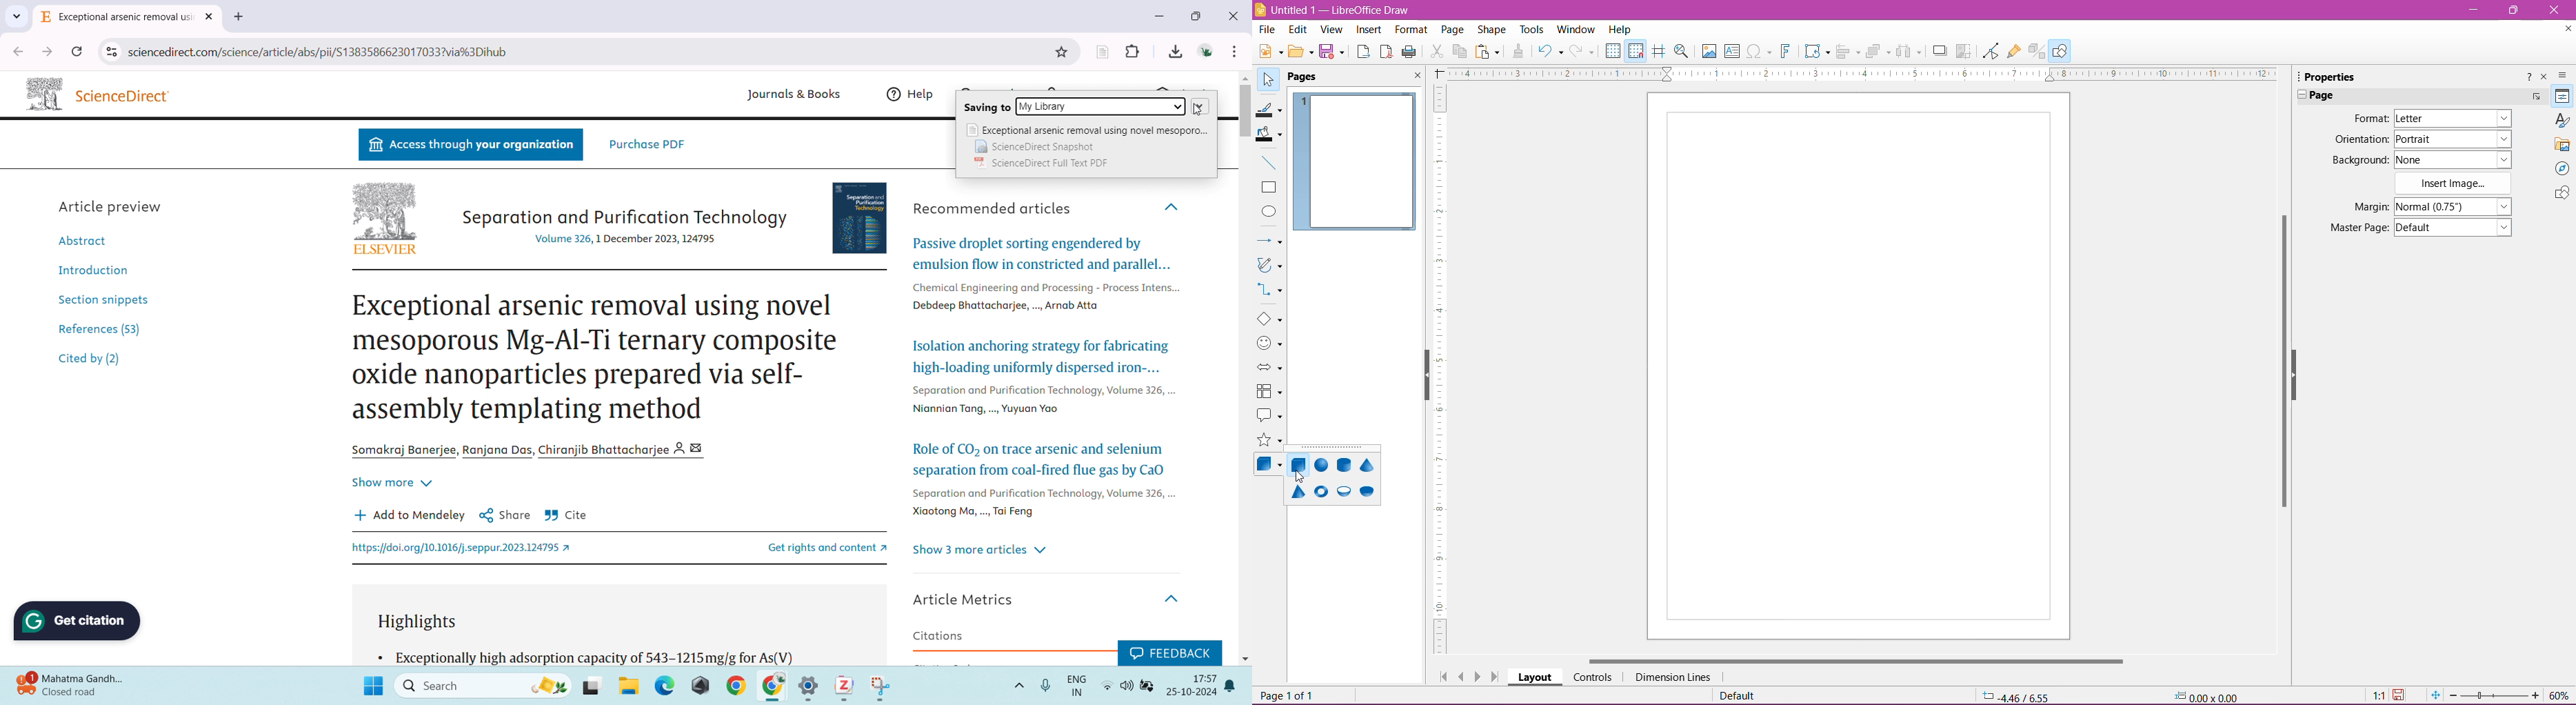 This screenshot has height=728, width=2576. I want to click on Save, so click(1332, 52).